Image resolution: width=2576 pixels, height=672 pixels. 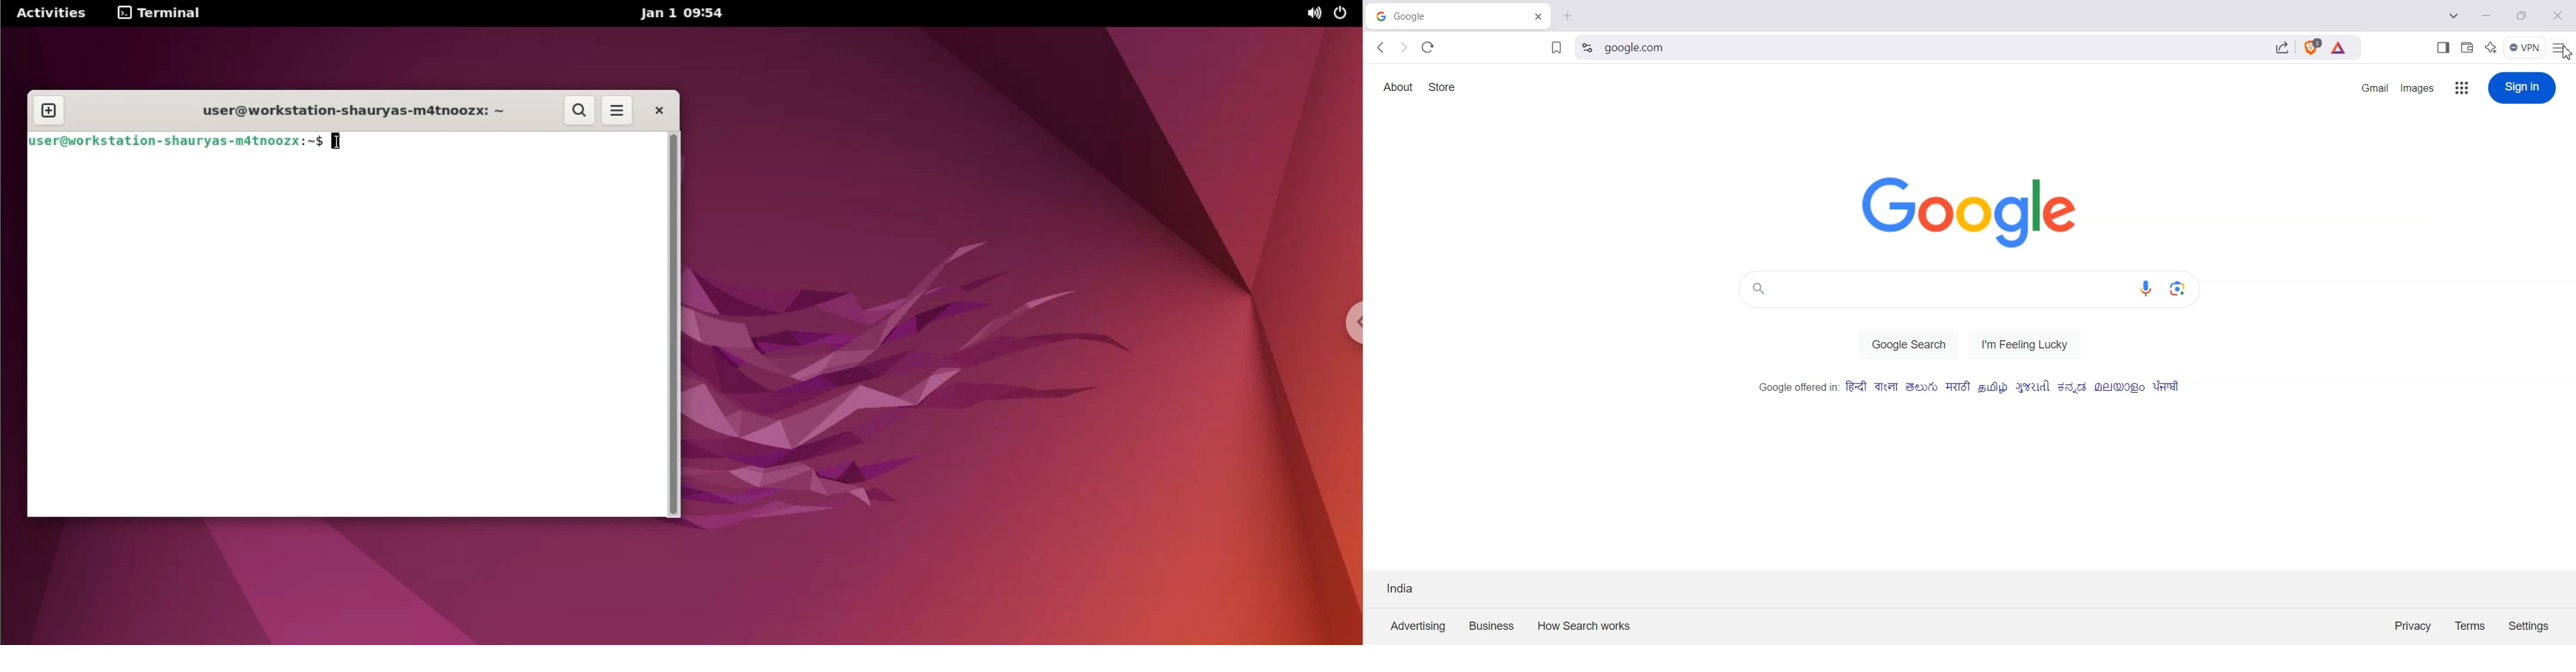 What do you see at coordinates (576, 111) in the screenshot?
I see `search` at bounding box center [576, 111].